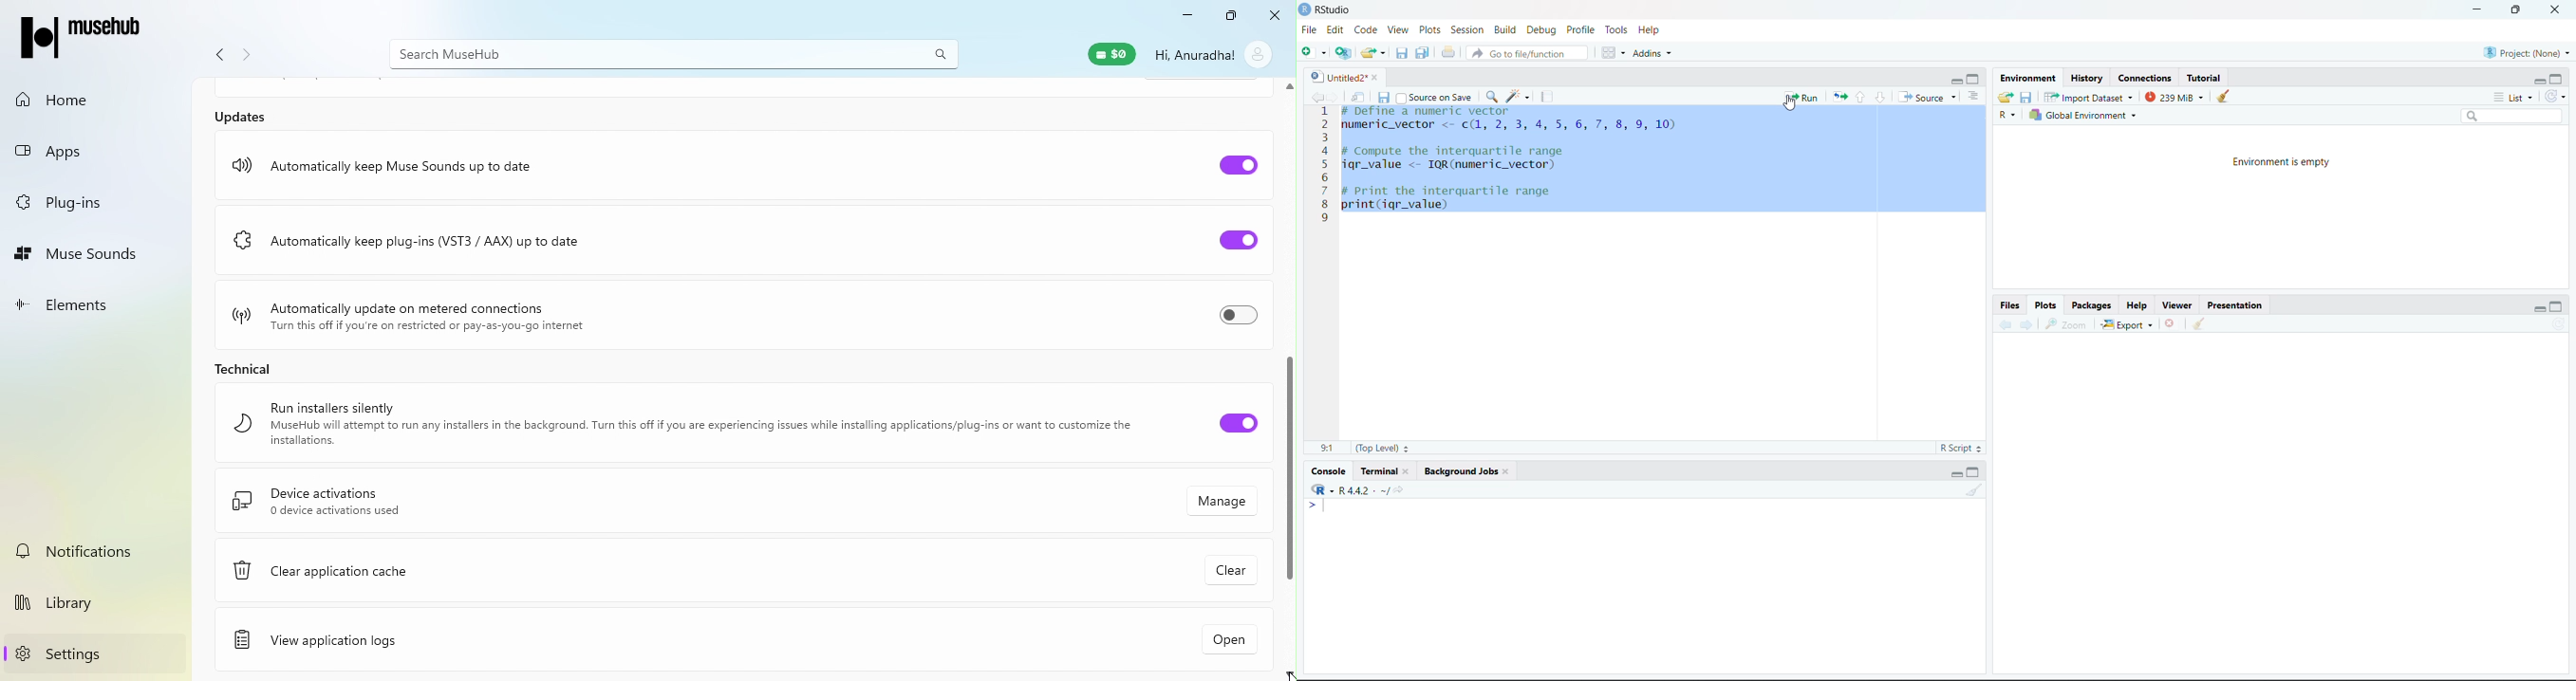 Image resolution: width=2576 pixels, height=700 pixels. What do you see at coordinates (1365, 491) in the screenshot?
I see `R.4.4.2~/` at bounding box center [1365, 491].